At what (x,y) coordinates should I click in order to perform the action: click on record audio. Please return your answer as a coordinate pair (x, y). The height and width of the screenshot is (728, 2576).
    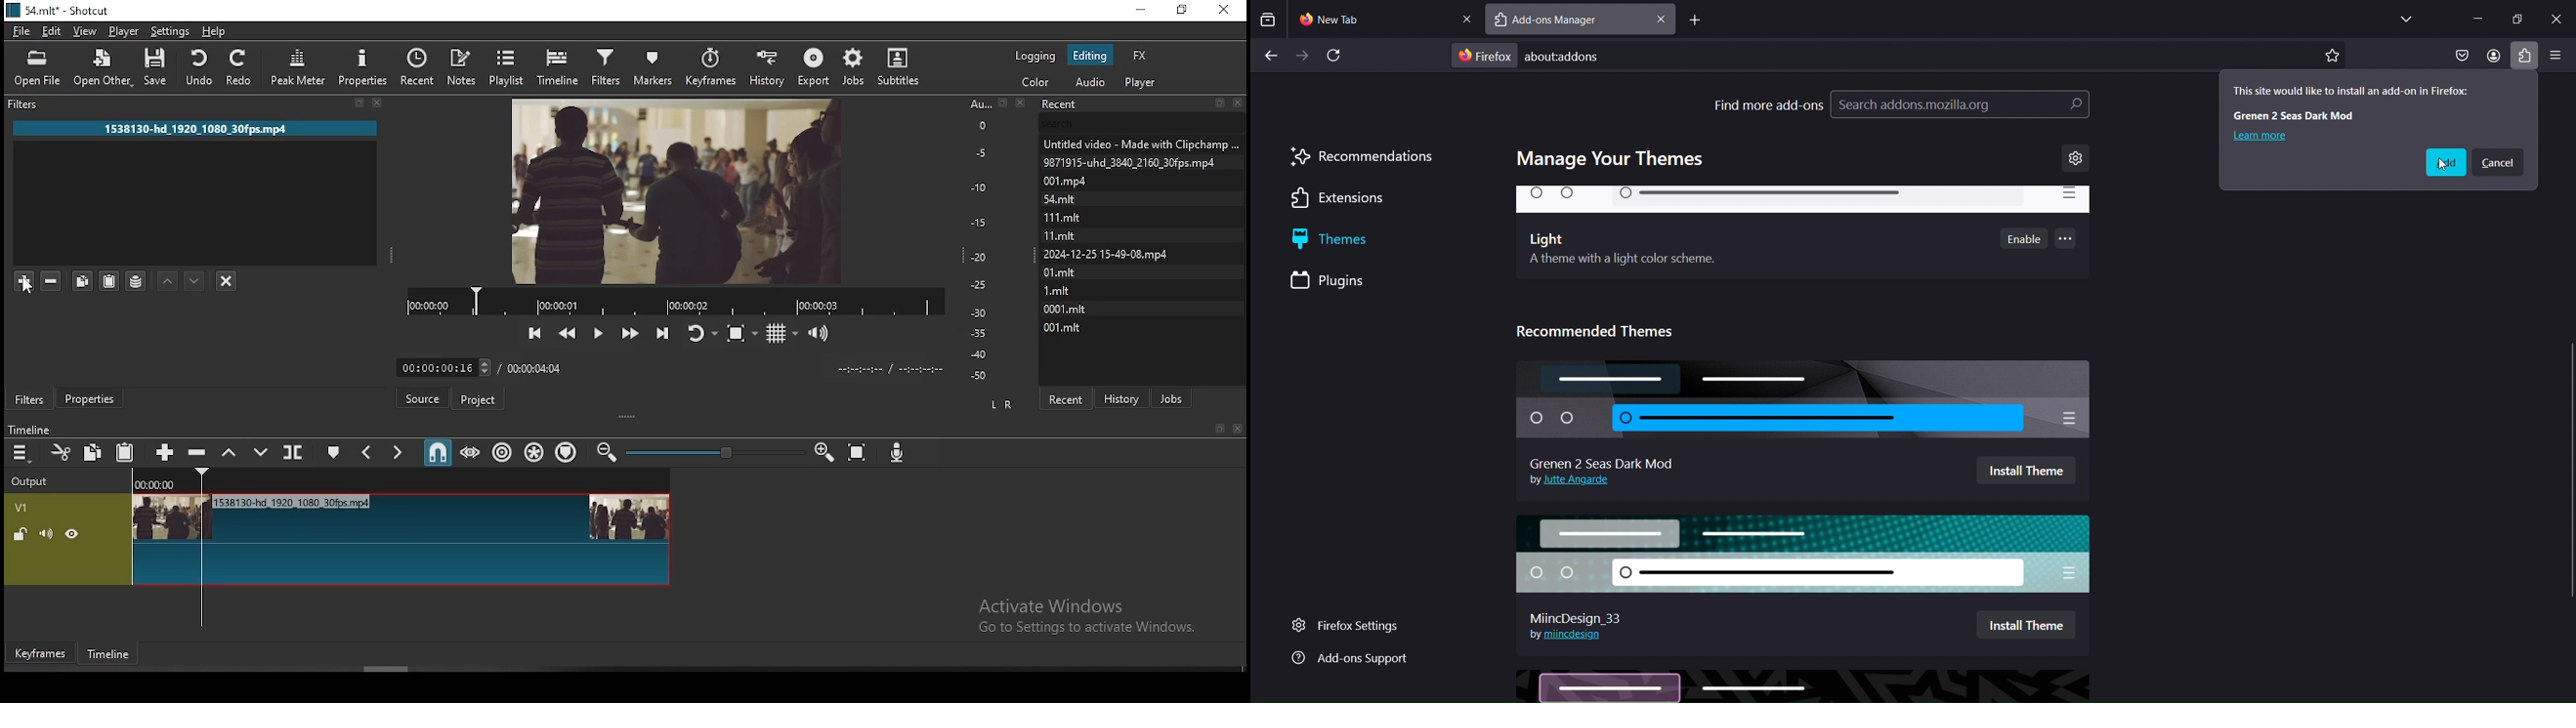
    Looking at the image, I should click on (898, 448).